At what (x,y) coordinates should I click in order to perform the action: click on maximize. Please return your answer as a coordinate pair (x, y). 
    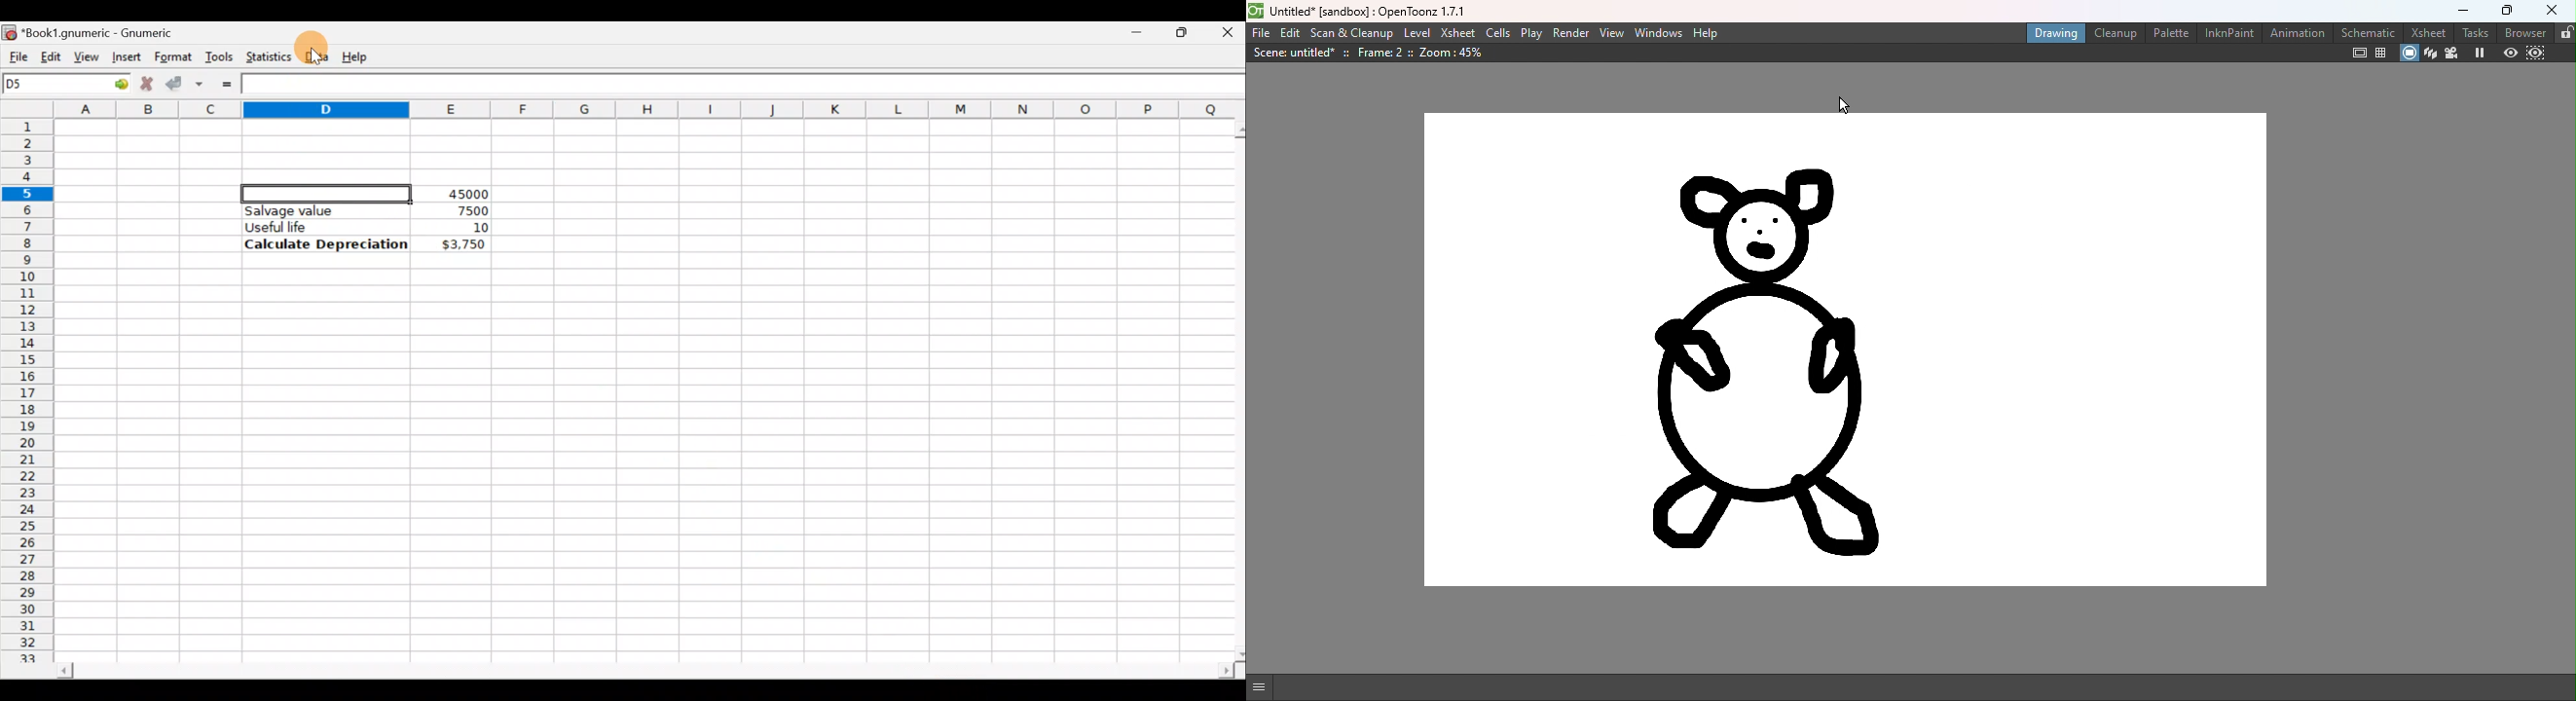
    Looking at the image, I should click on (2502, 11).